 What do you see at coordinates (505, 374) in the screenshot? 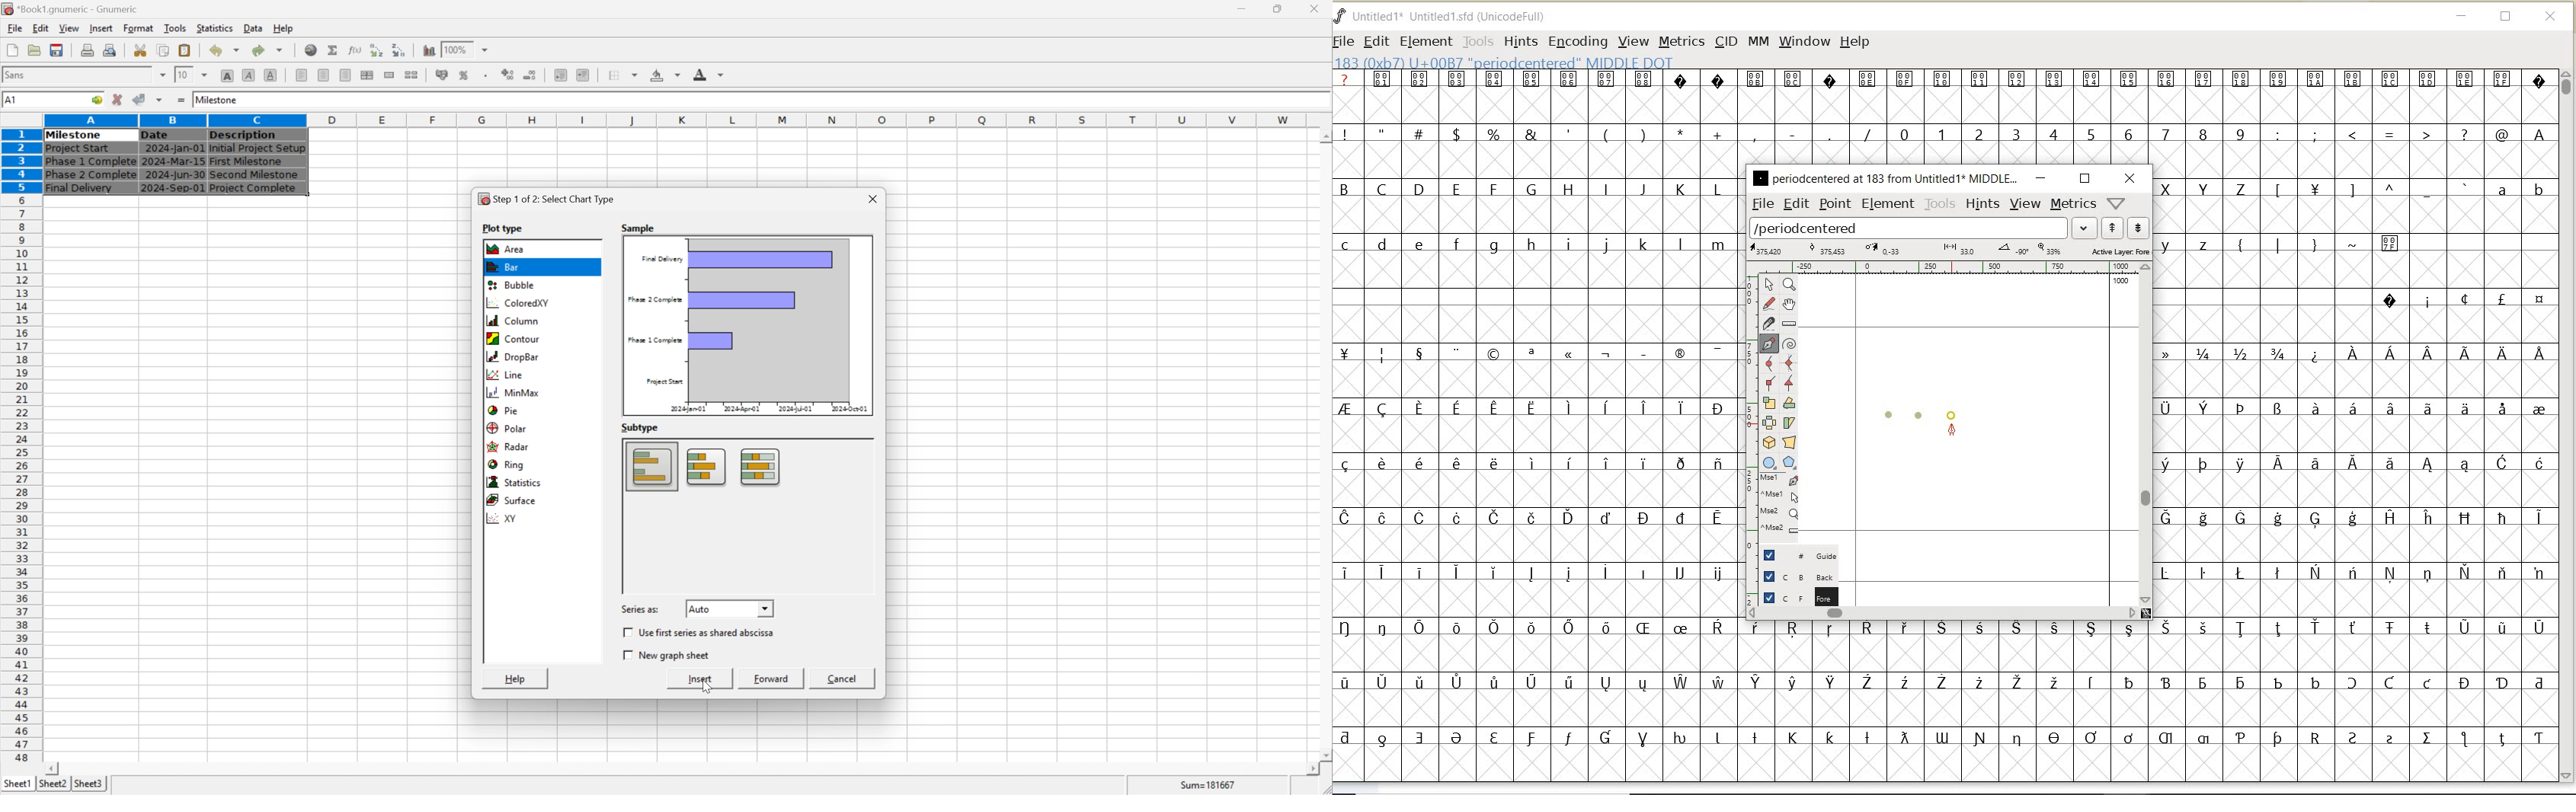
I see `line` at bounding box center [505, 374].